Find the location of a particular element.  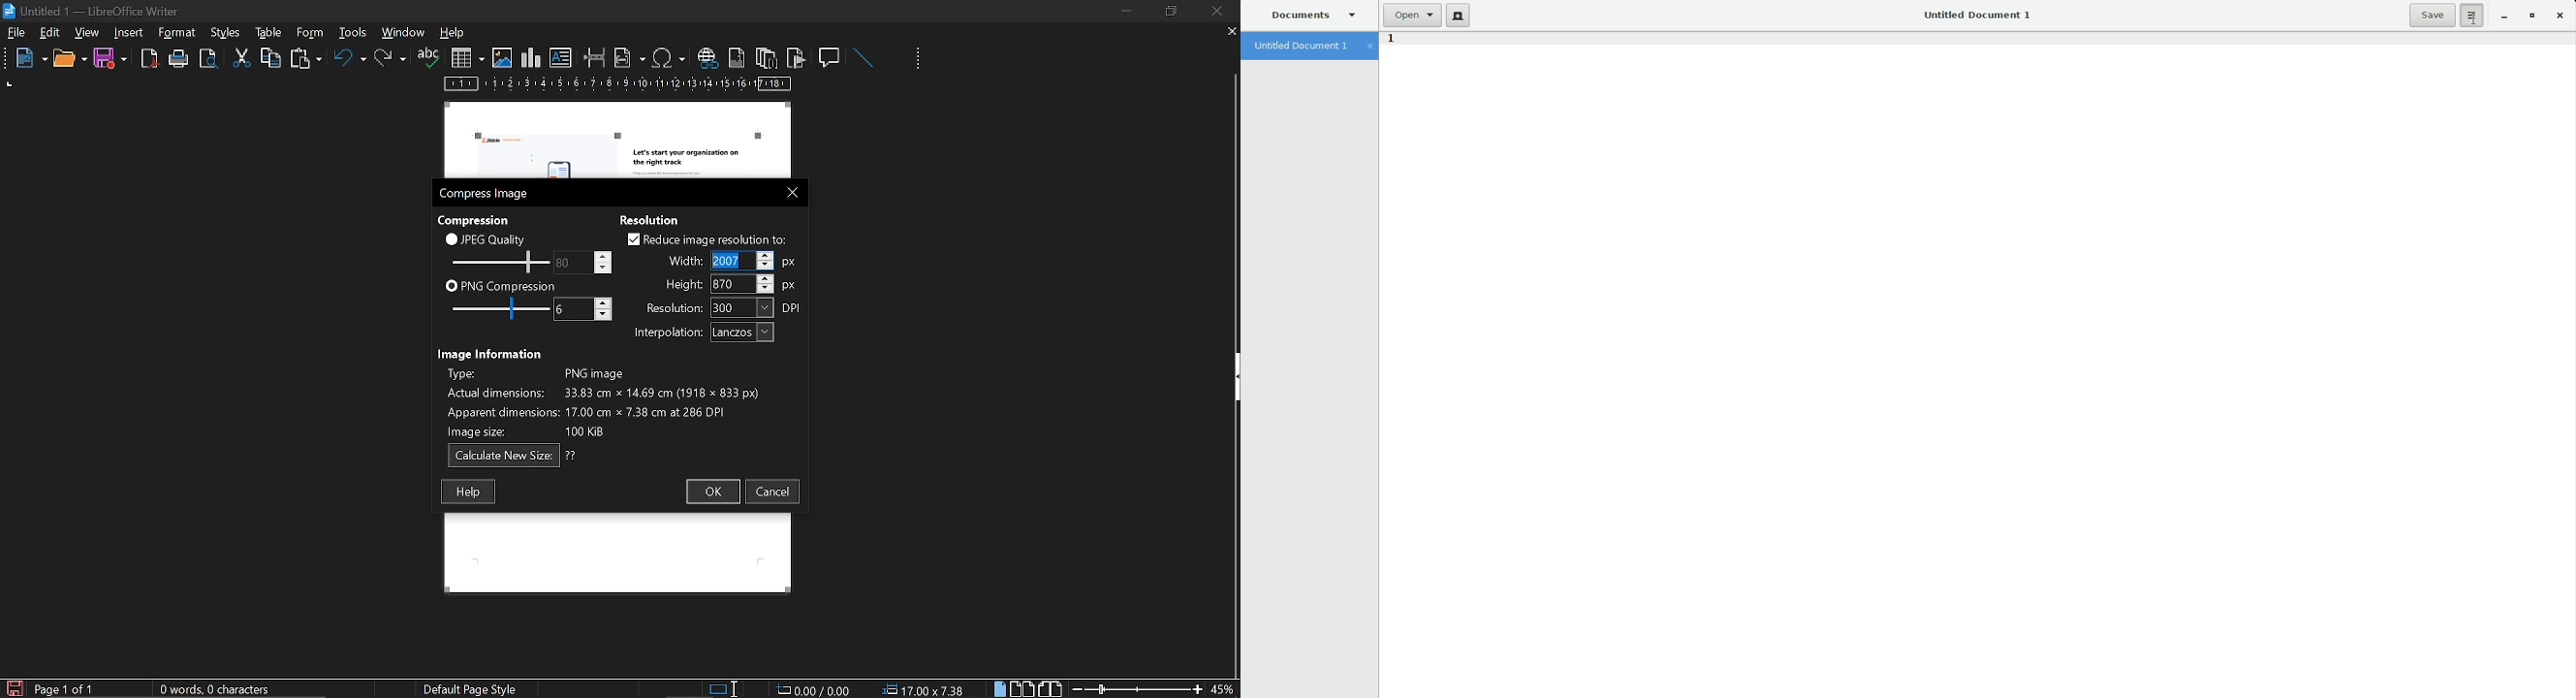

edit is located at coordinates (50, 34).